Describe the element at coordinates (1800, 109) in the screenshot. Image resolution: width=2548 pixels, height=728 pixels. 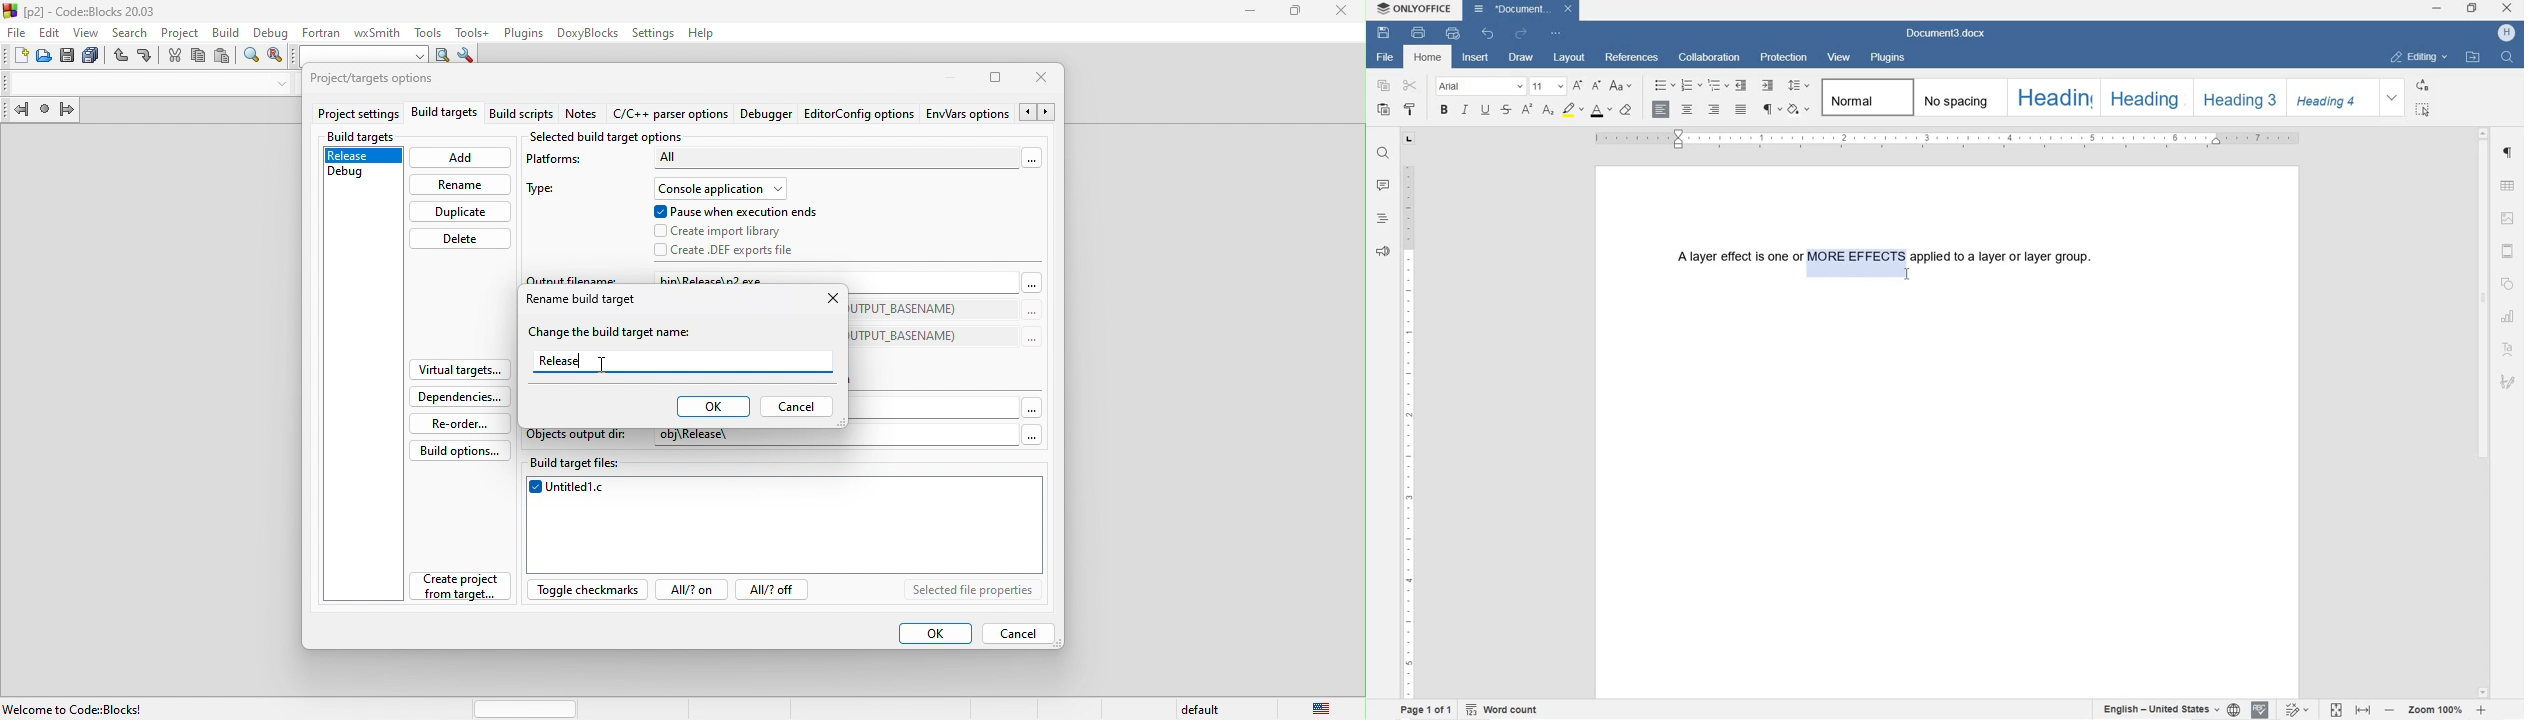
I see `SHADING` at that location.